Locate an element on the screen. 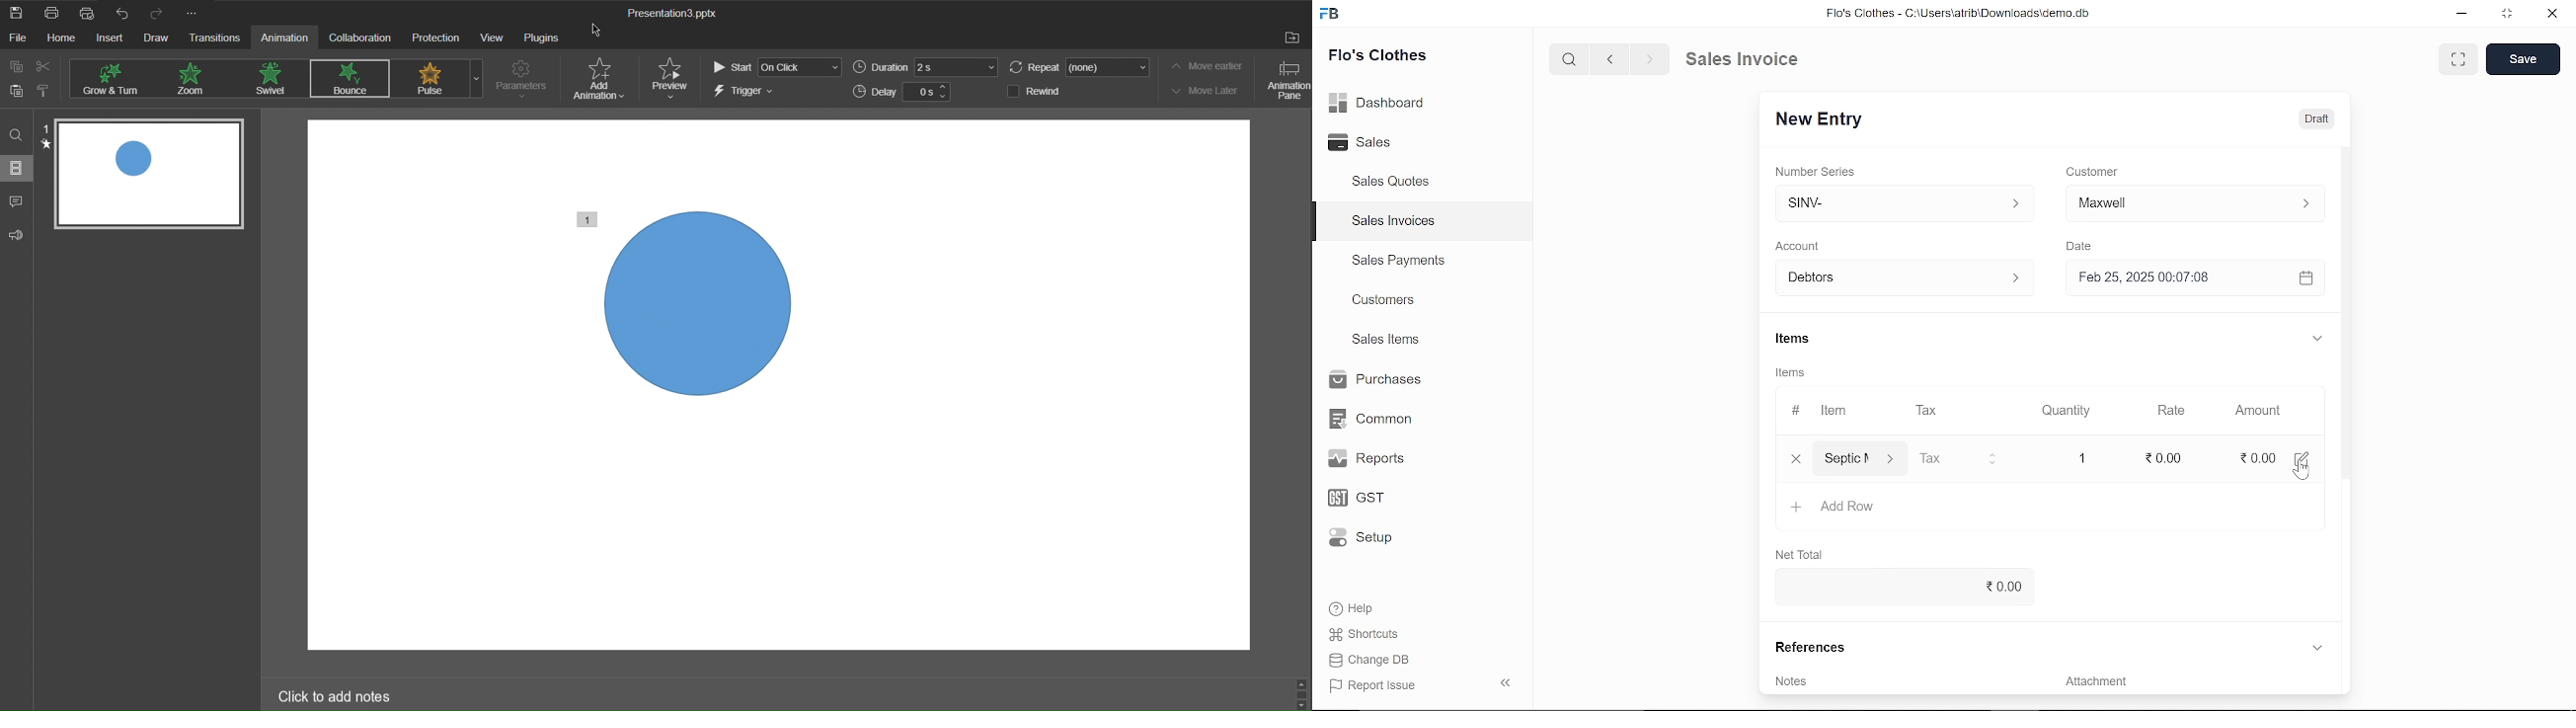  Flo's Clothes is located at coordinates (1375, 58).